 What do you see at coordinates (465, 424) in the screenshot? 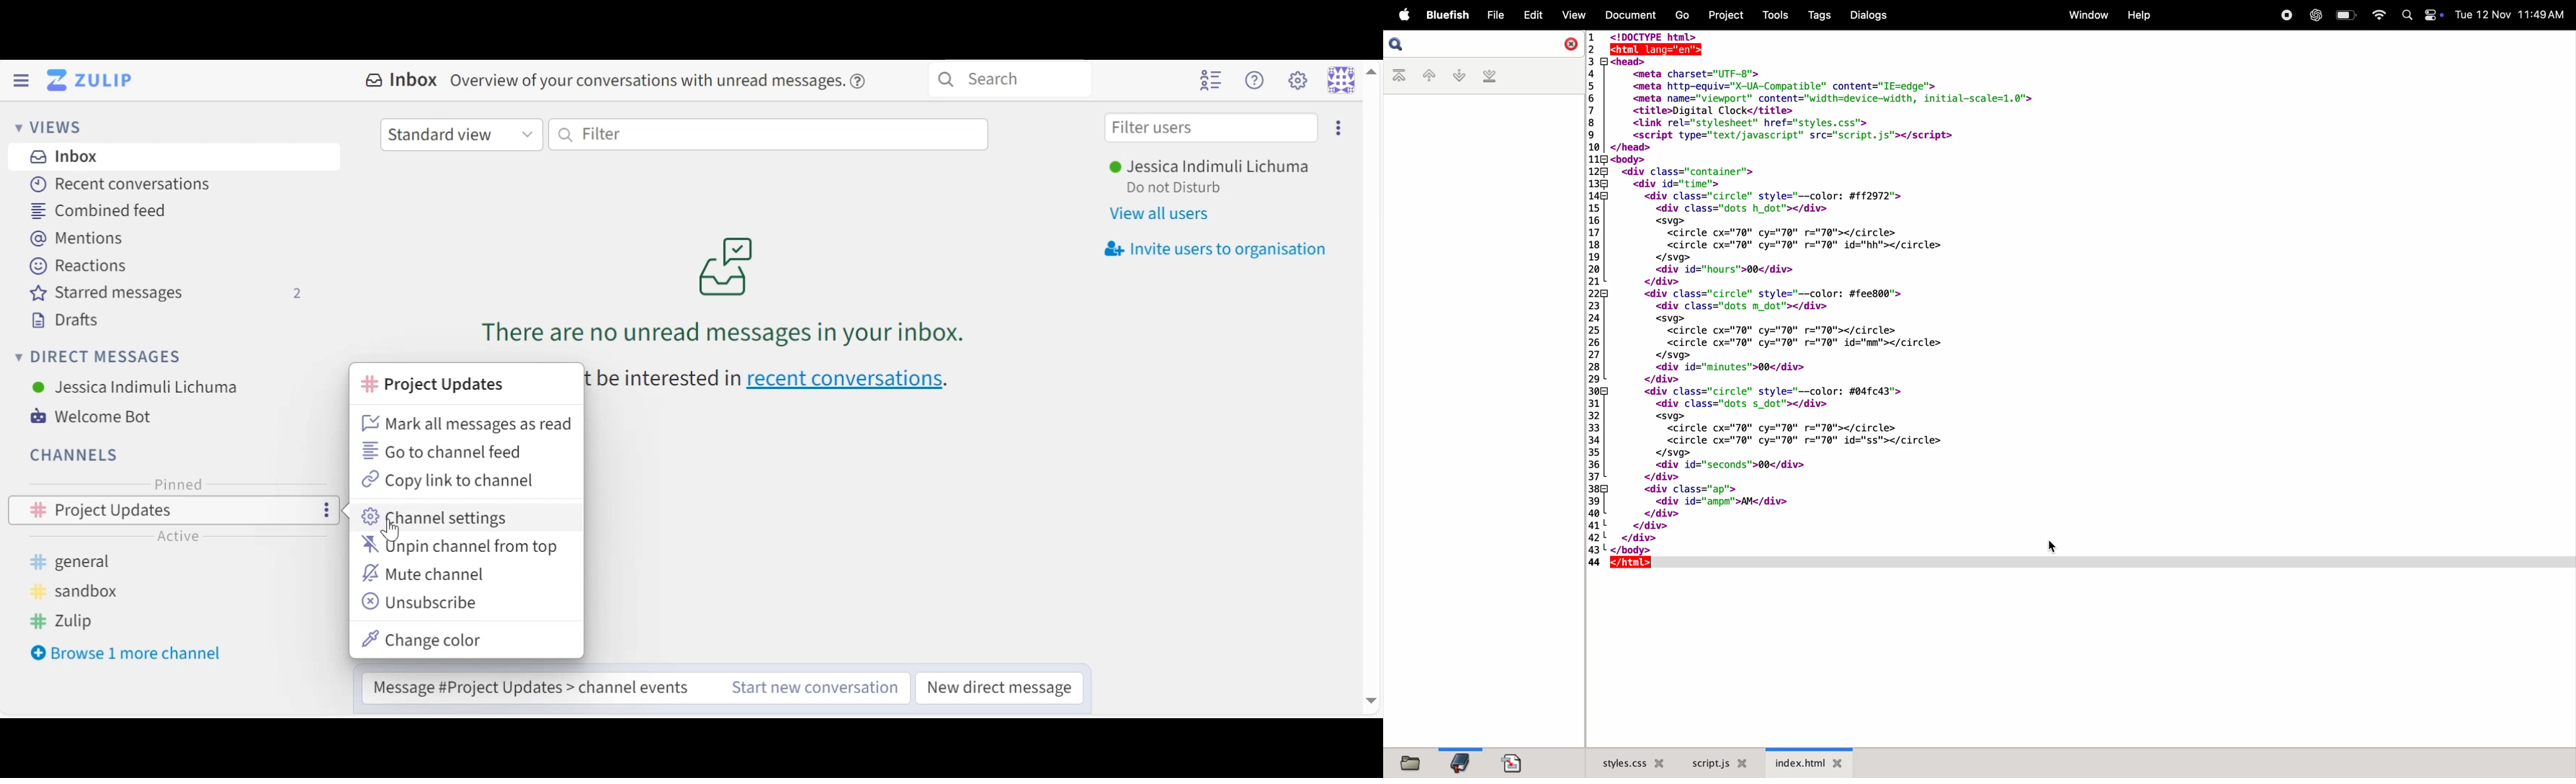
I see `Mark all messages as read` at bounding box center [465, 424].